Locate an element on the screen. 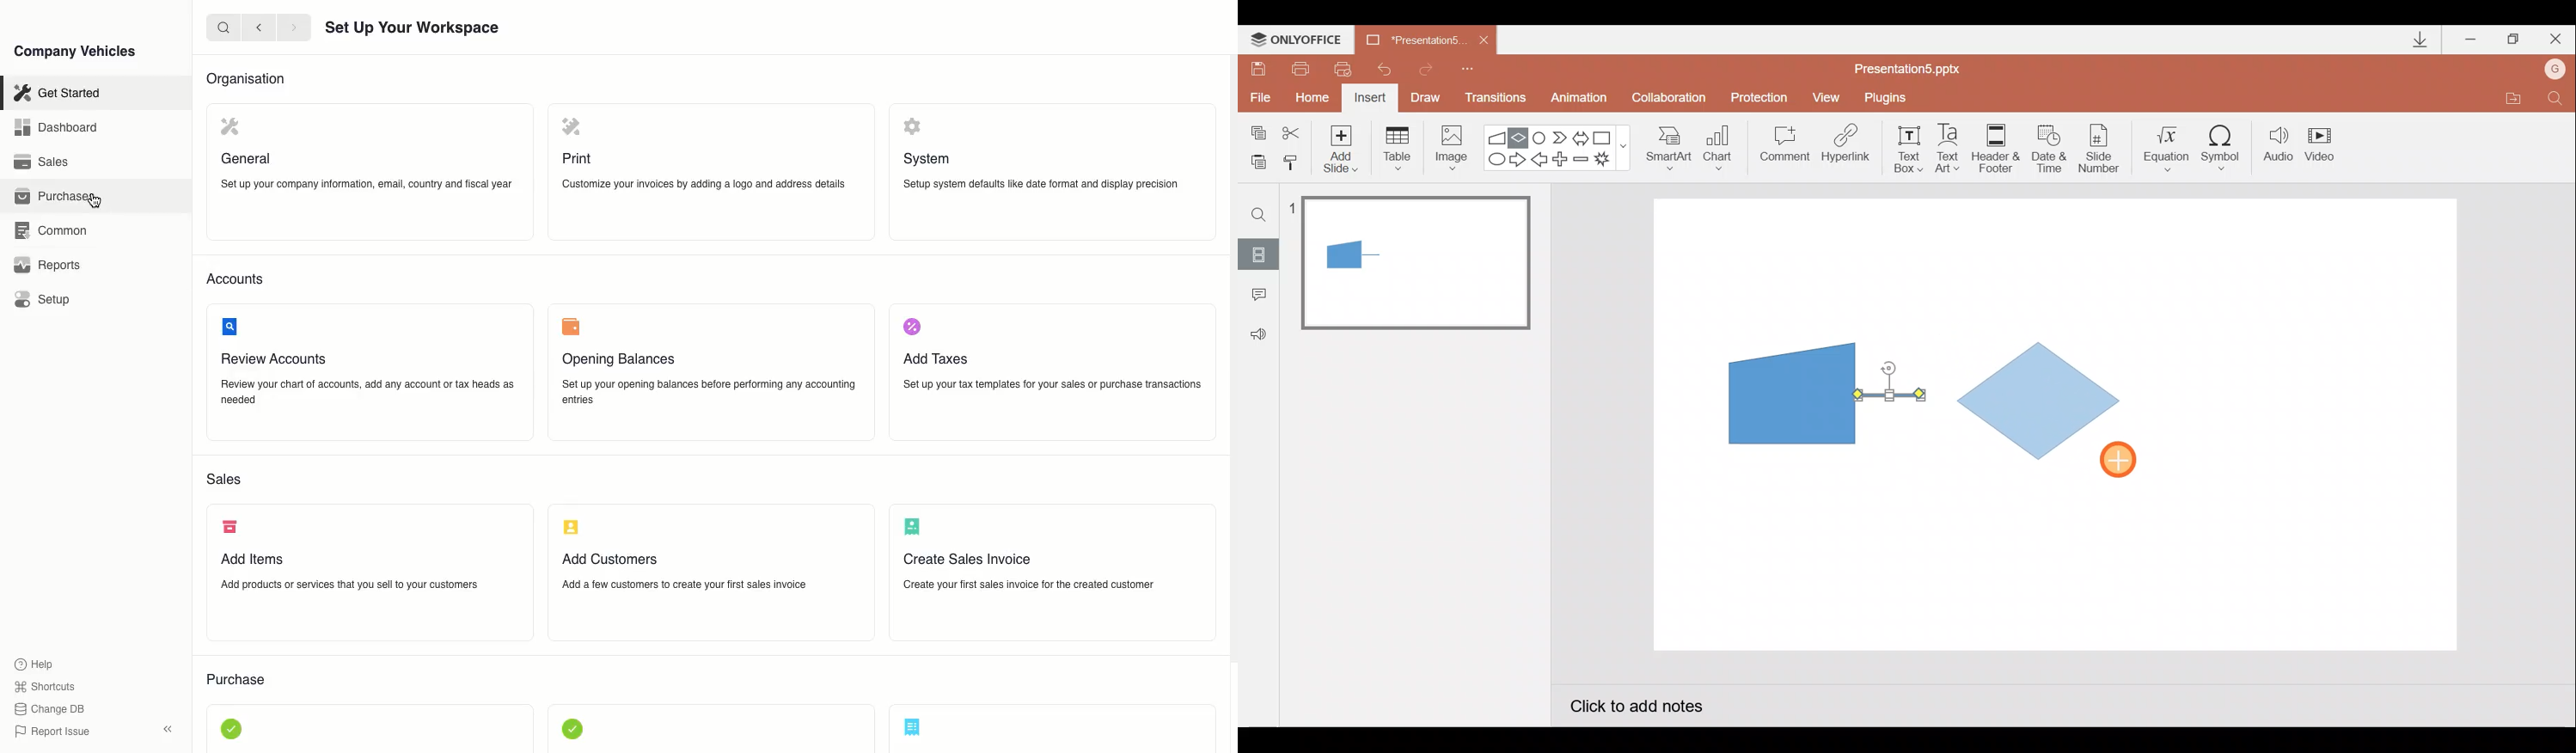 Image resolution: width=2576 pixels, height=756 pixels. search is located at coordinates (224, 28).